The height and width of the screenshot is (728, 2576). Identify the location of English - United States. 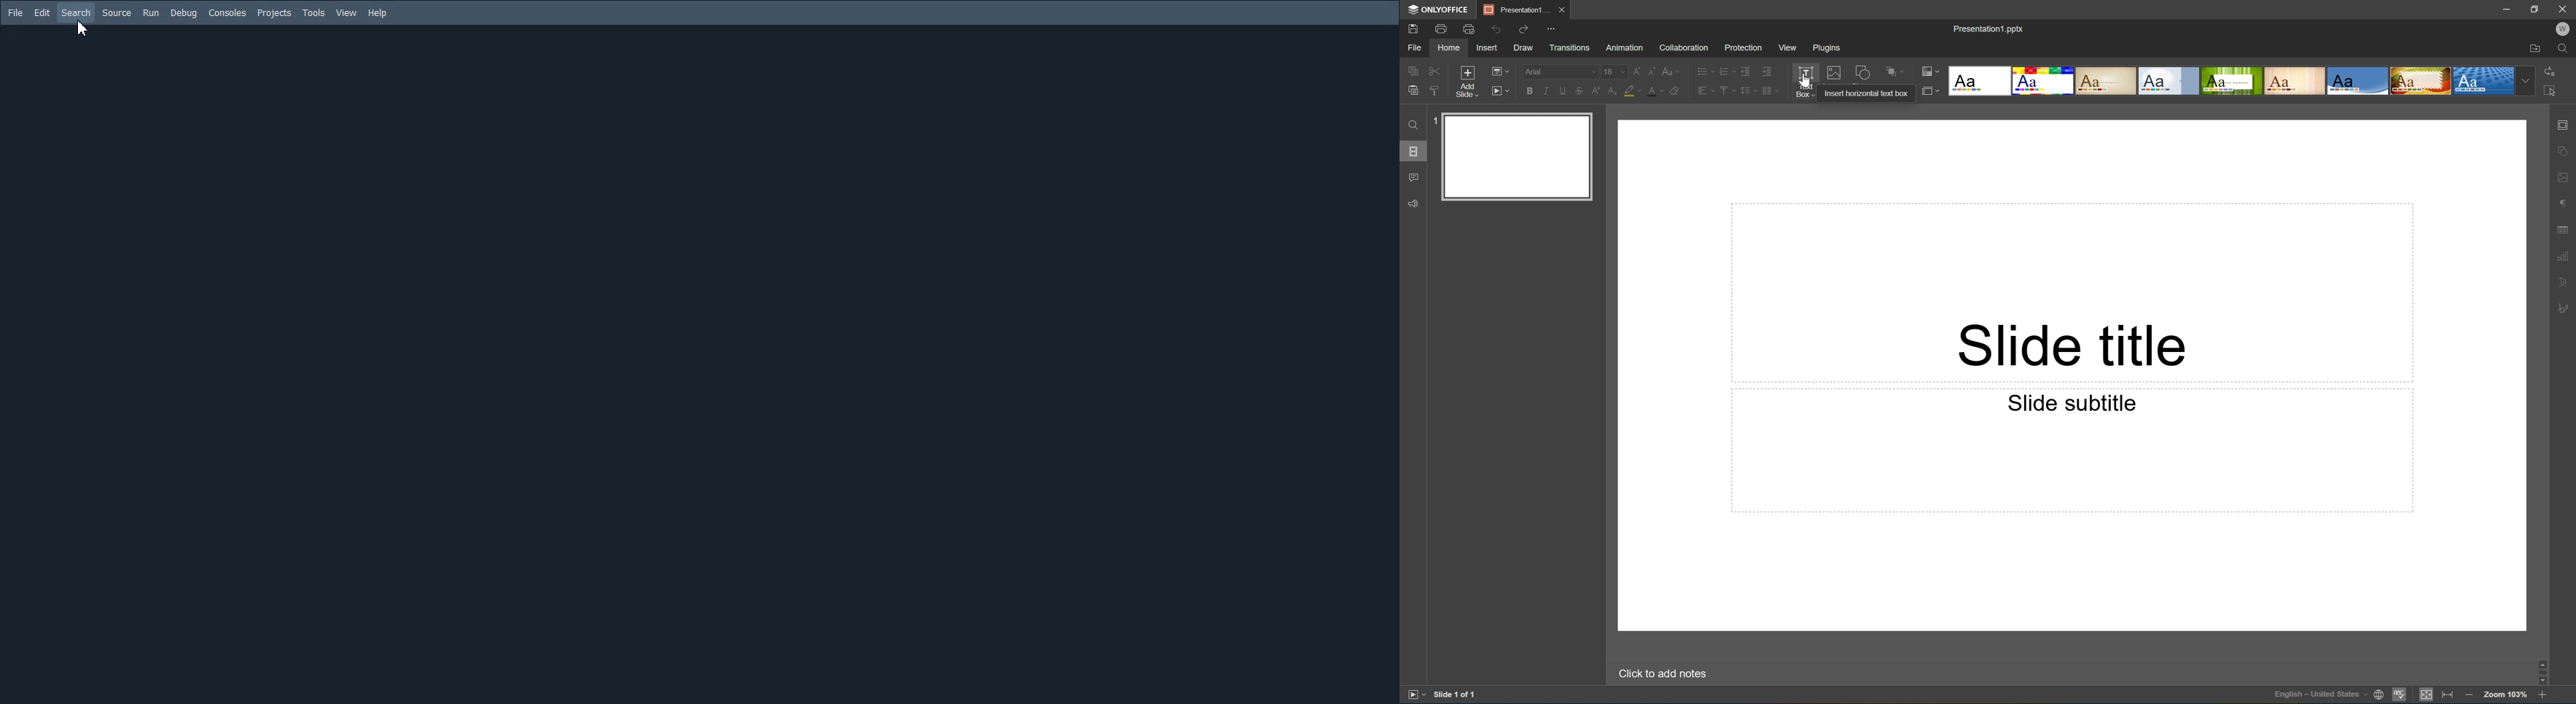
(2320, 695).